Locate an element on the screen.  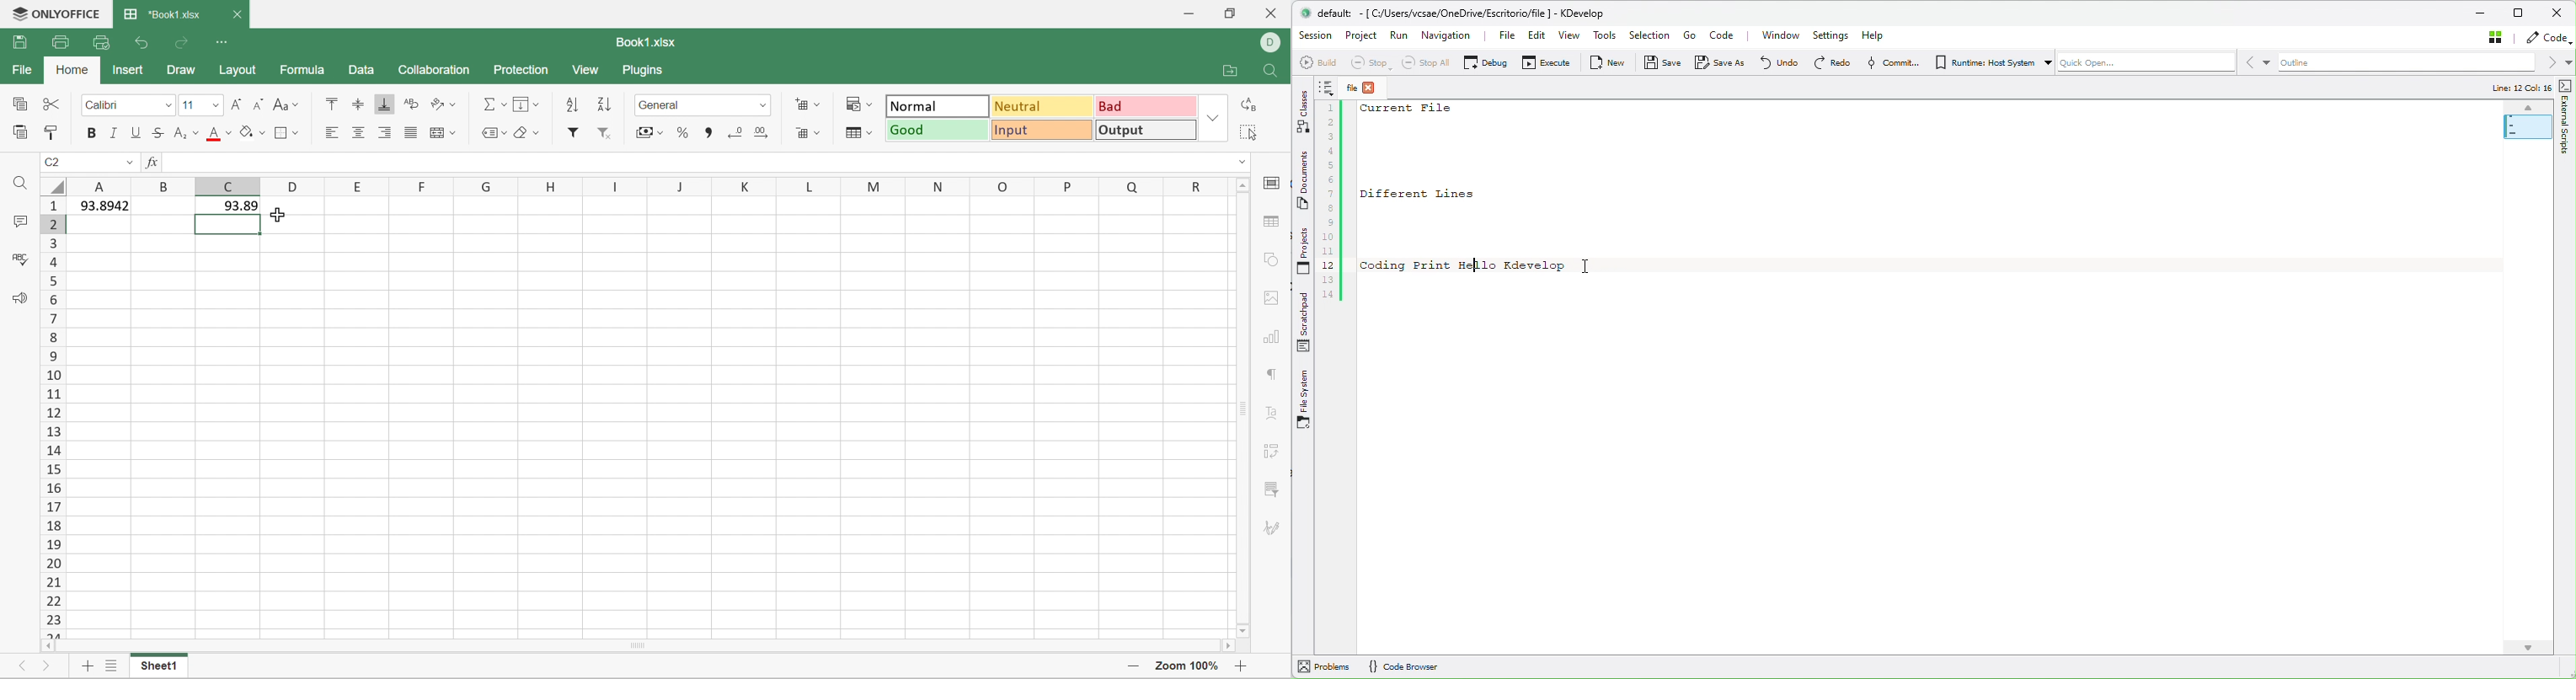
Customize Quick Access Toolbar is located at coordinates (224, 41).